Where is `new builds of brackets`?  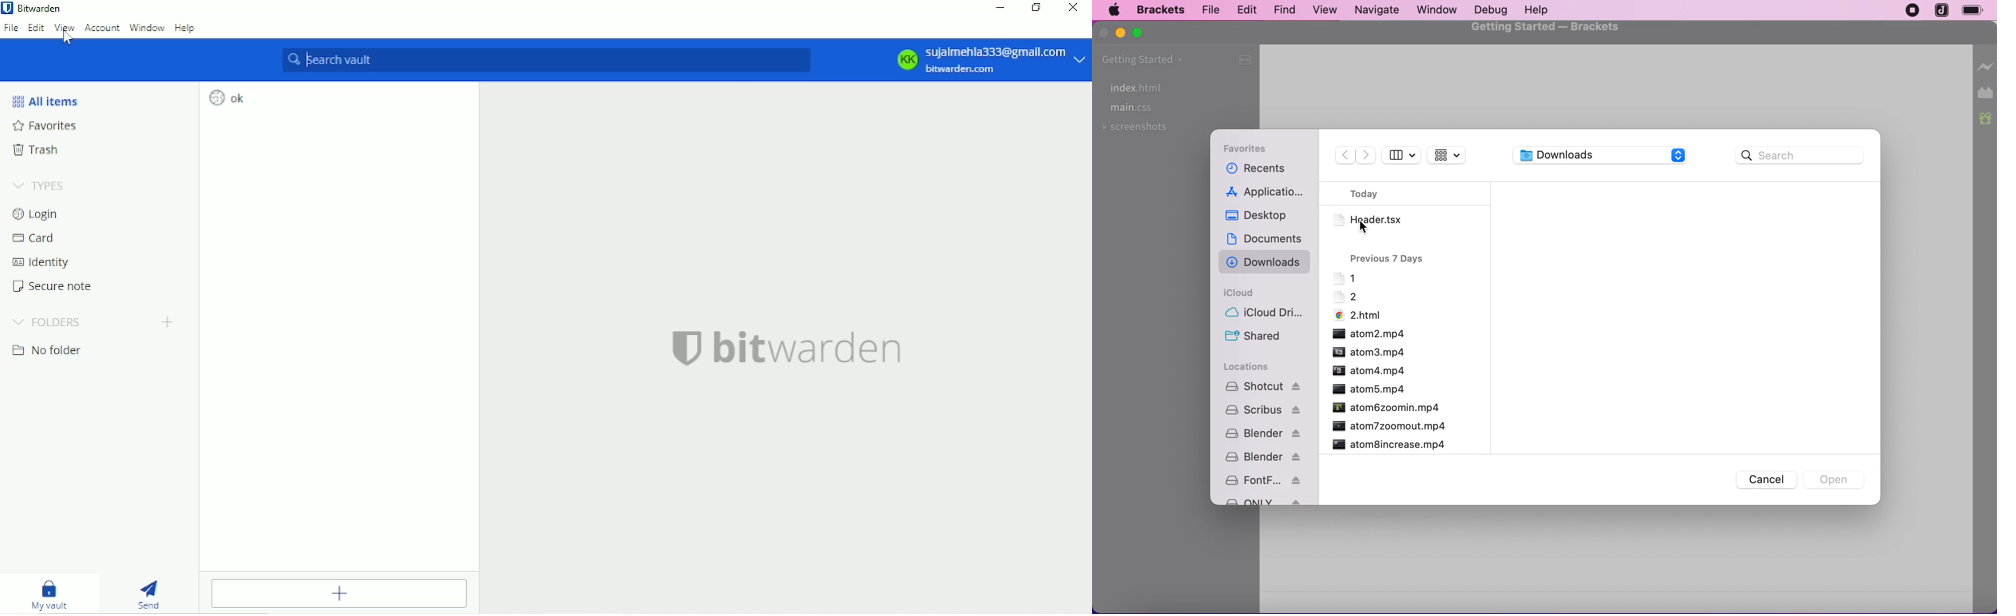 new builds of brackets is located at coordinates (1987, 119).